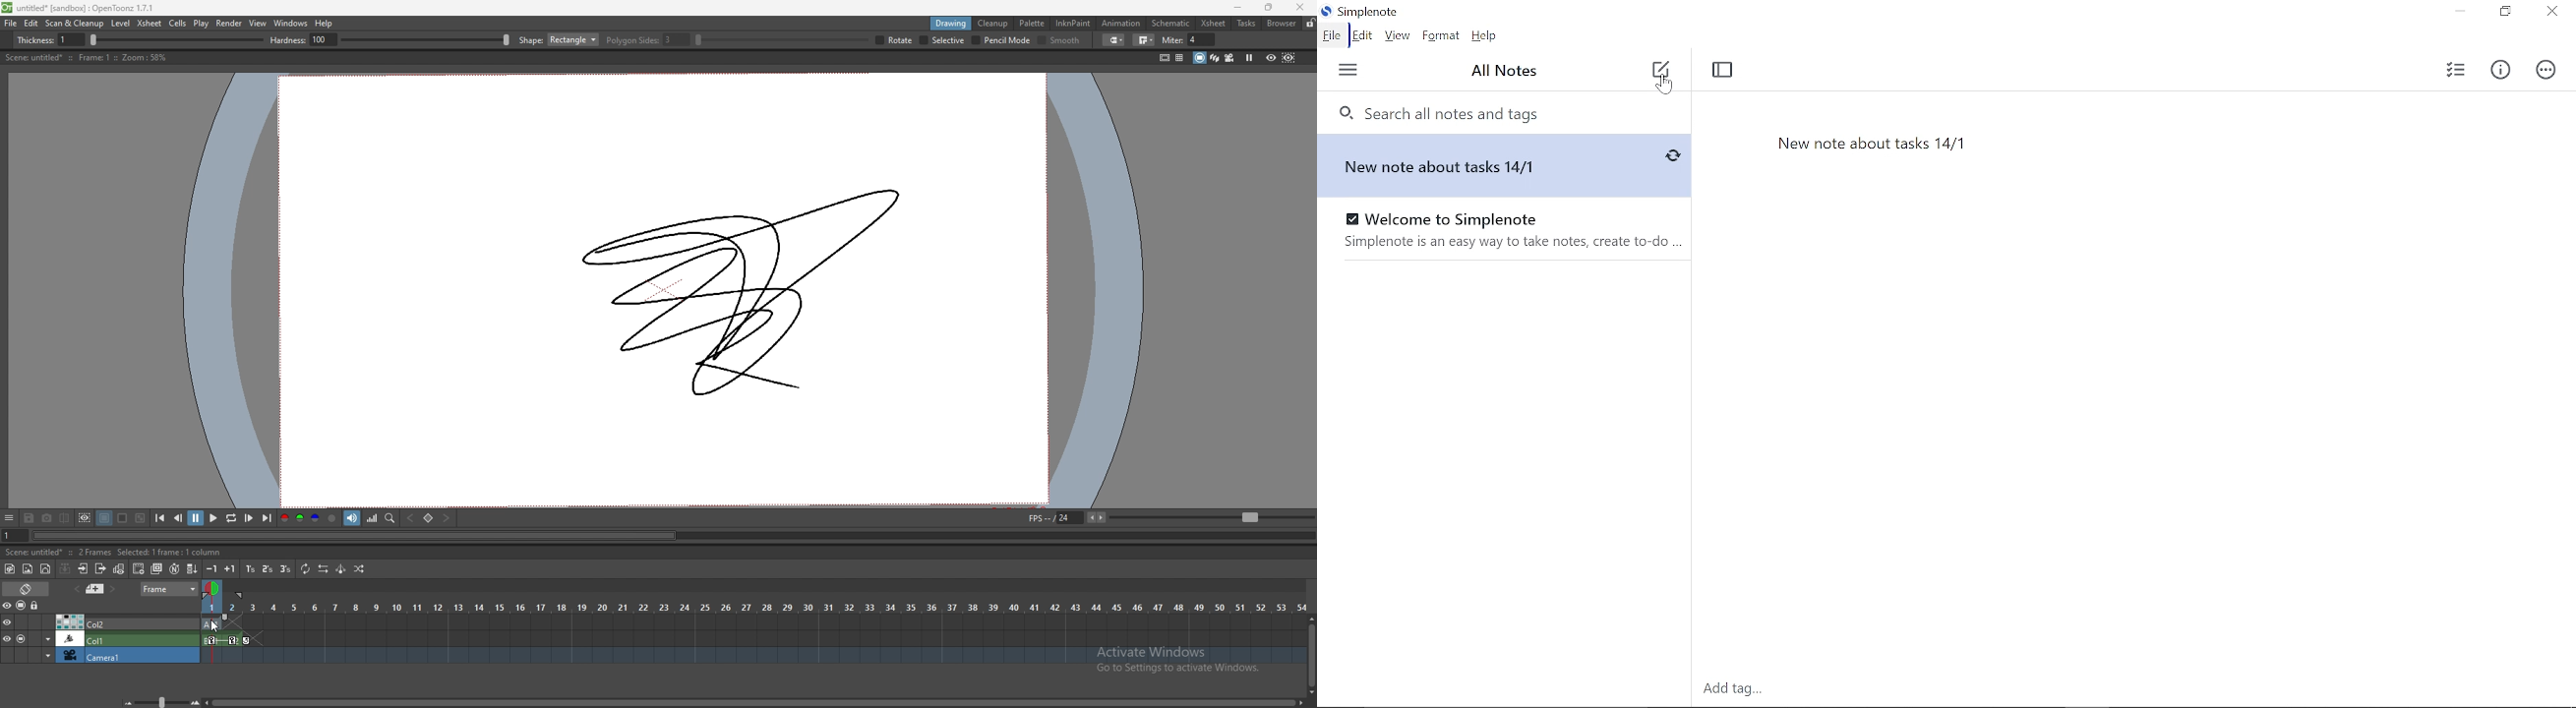 The height and width of the screenshot is (728, 2576). Describe the element at coordinates (1469, 165) in the screenshot. I see `New note about tasks 14/1` at that location.